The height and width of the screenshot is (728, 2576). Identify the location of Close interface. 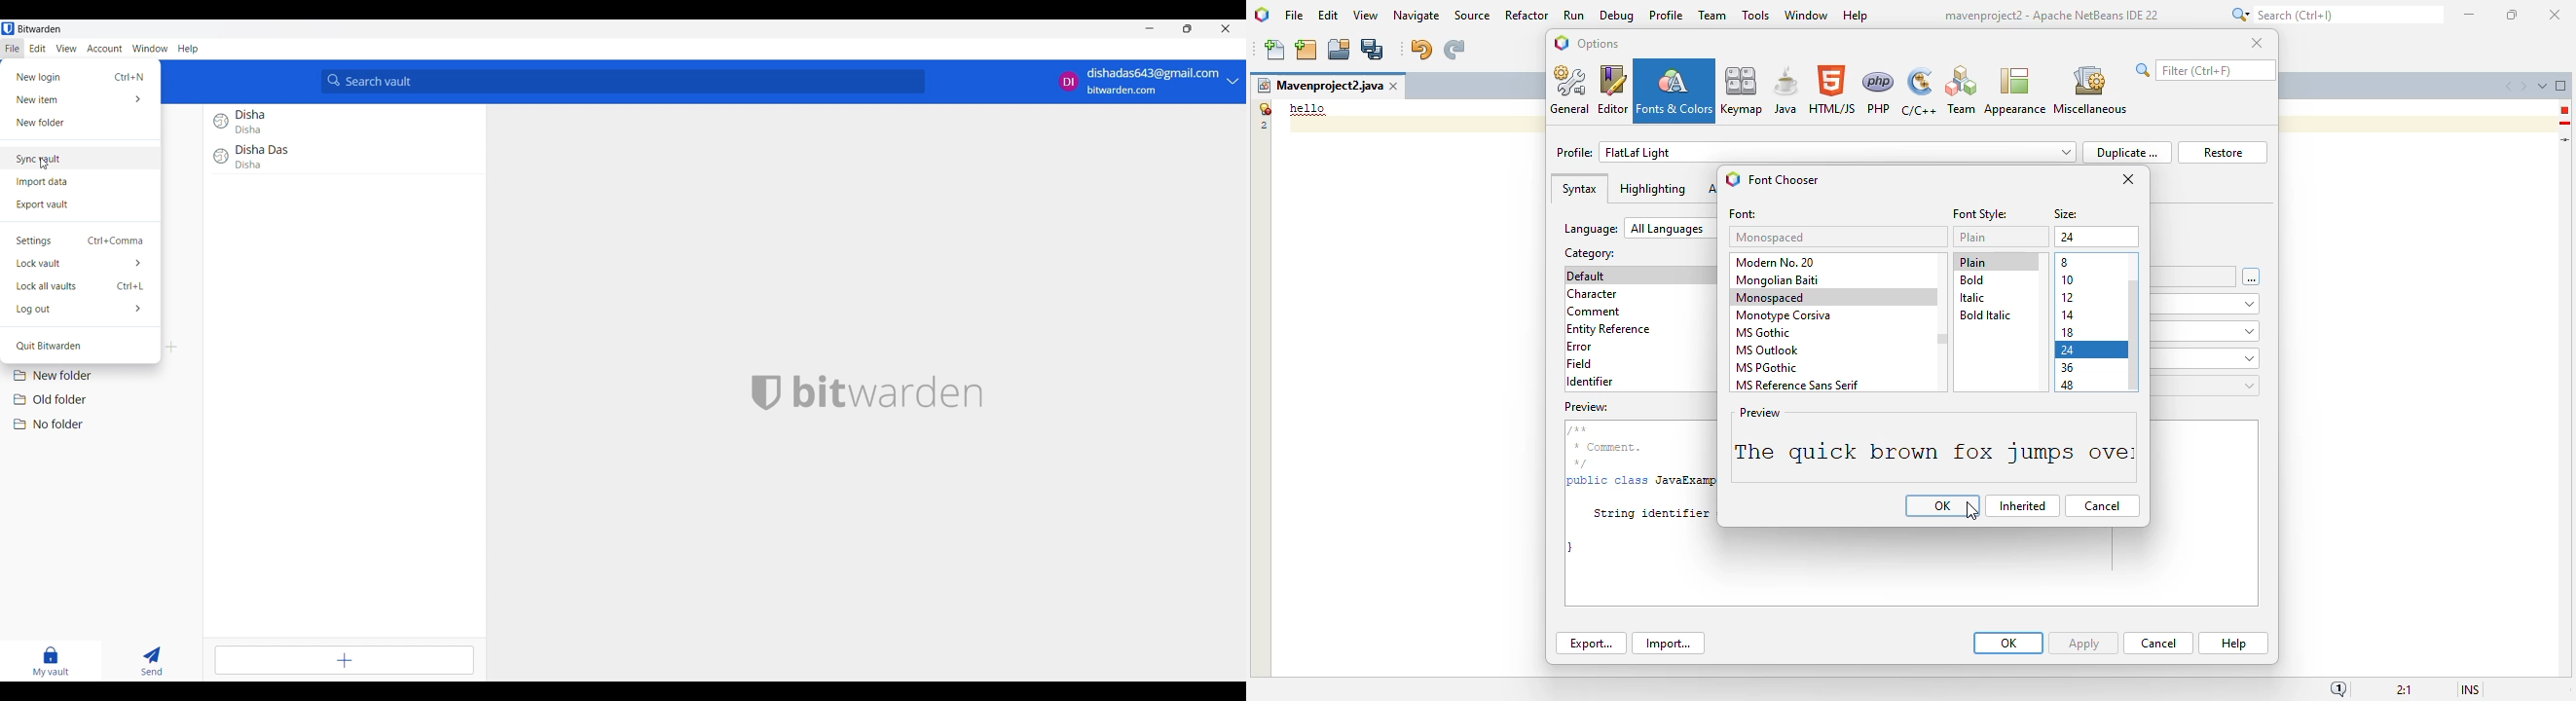
(1225, 29).